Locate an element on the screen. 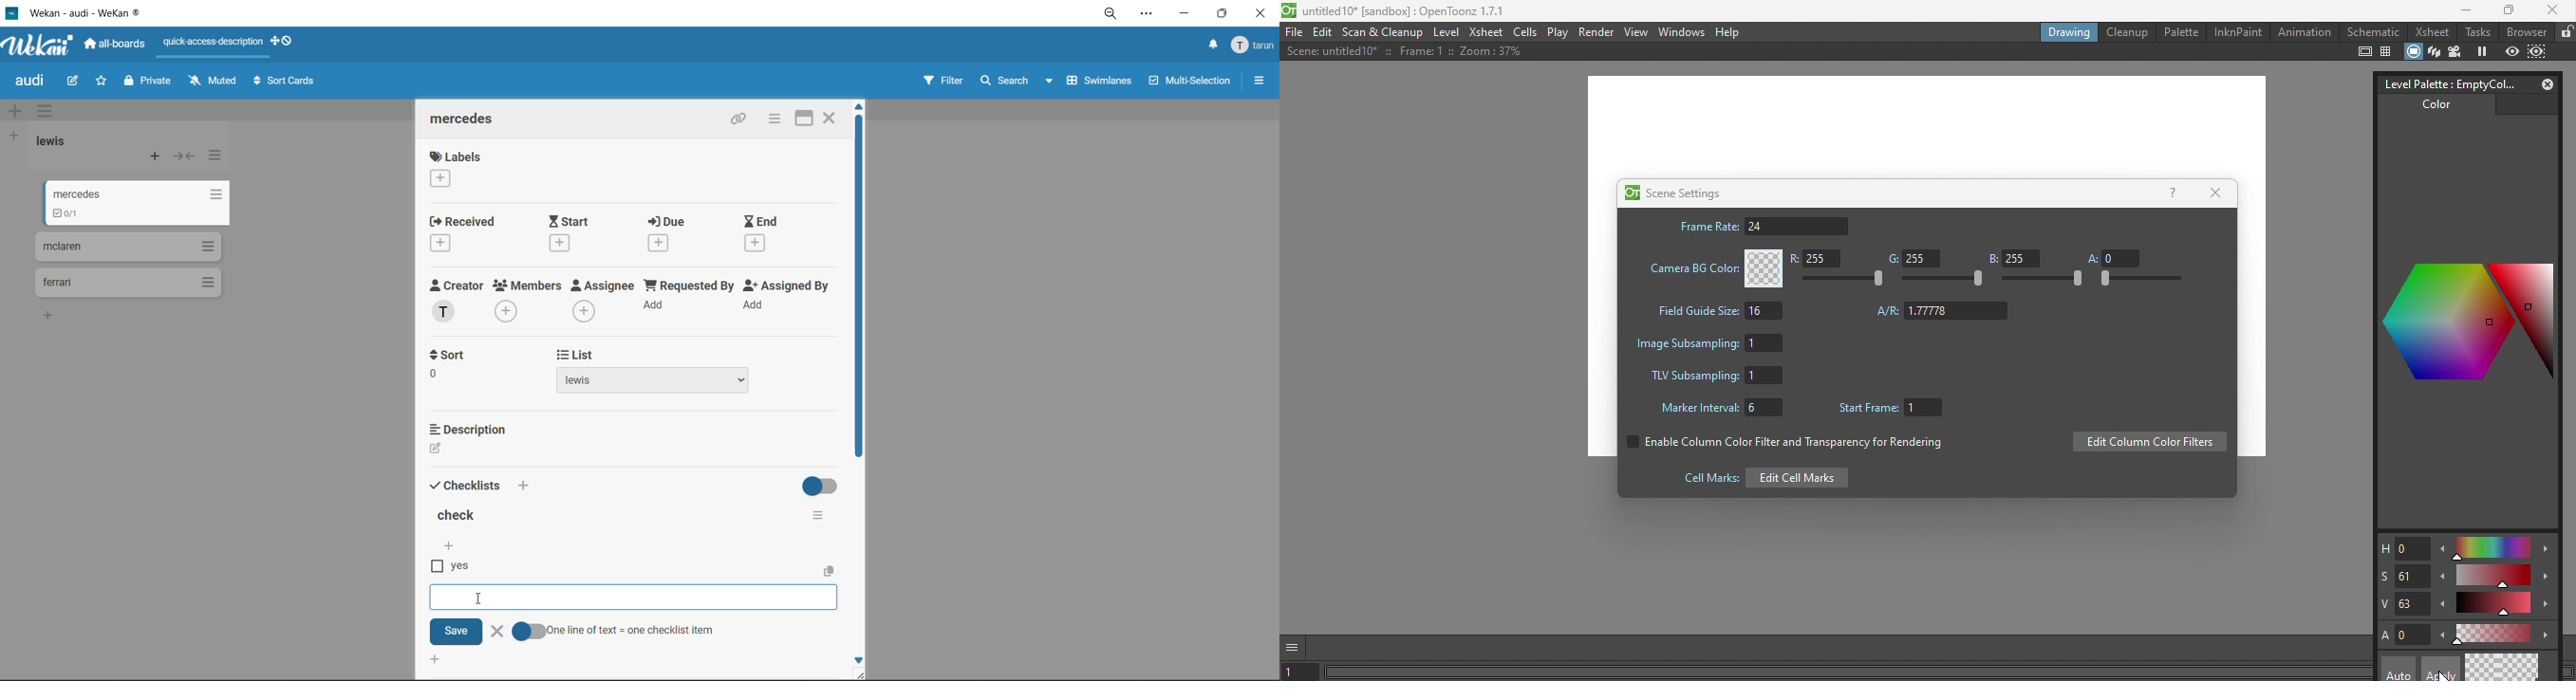 The width and height of the screenshot is (2576, 700). settings is located at coordinates (1150, 16).